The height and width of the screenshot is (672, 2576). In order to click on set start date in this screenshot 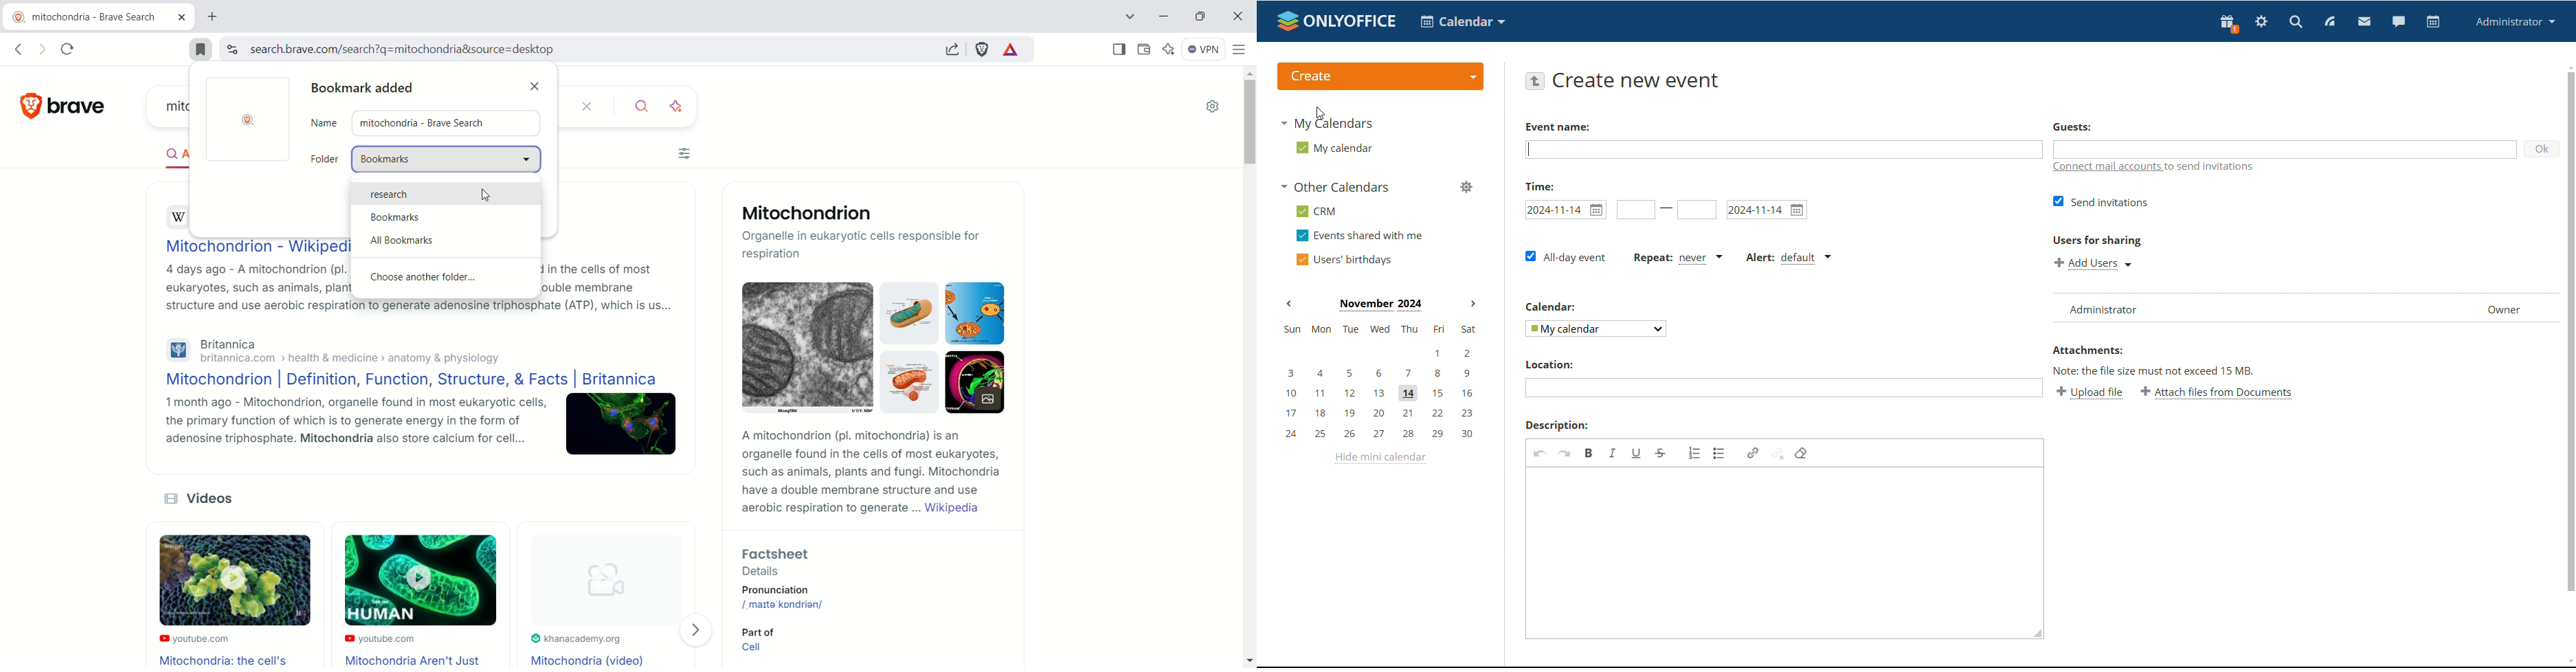, I will do `click(1565, 210)`.